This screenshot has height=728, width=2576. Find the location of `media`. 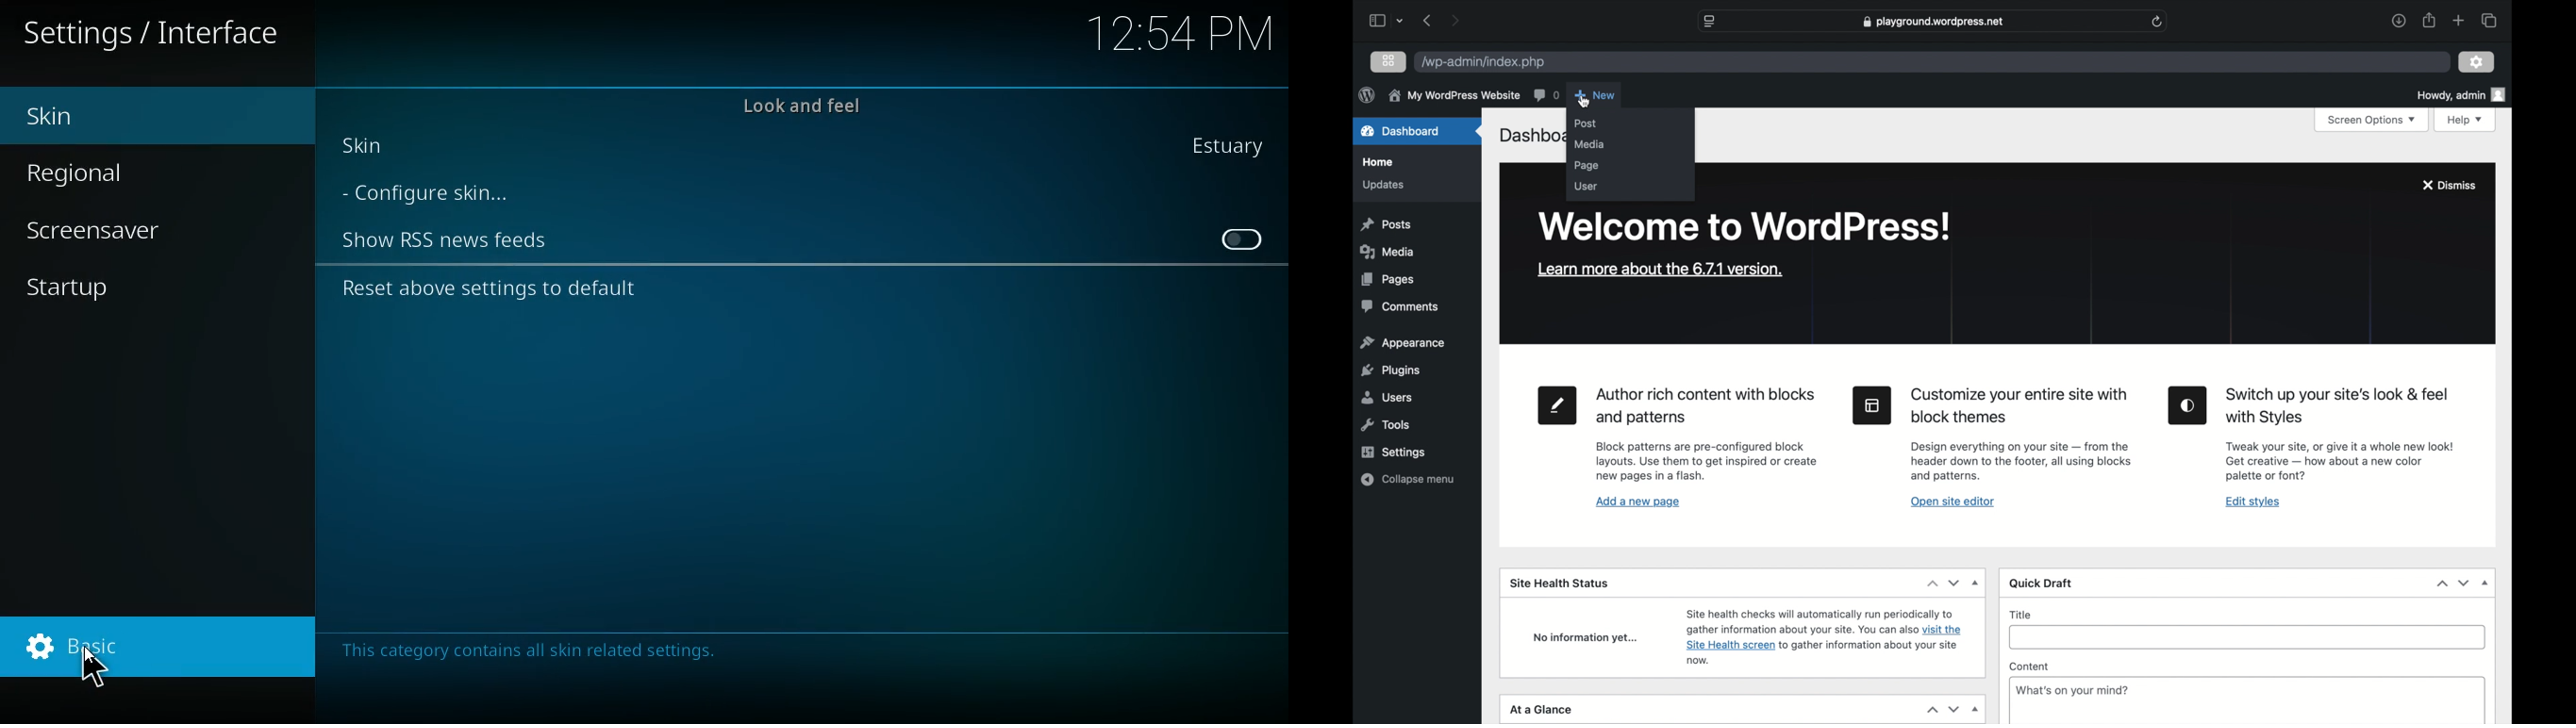

media is located at coordinates (1388, 252).